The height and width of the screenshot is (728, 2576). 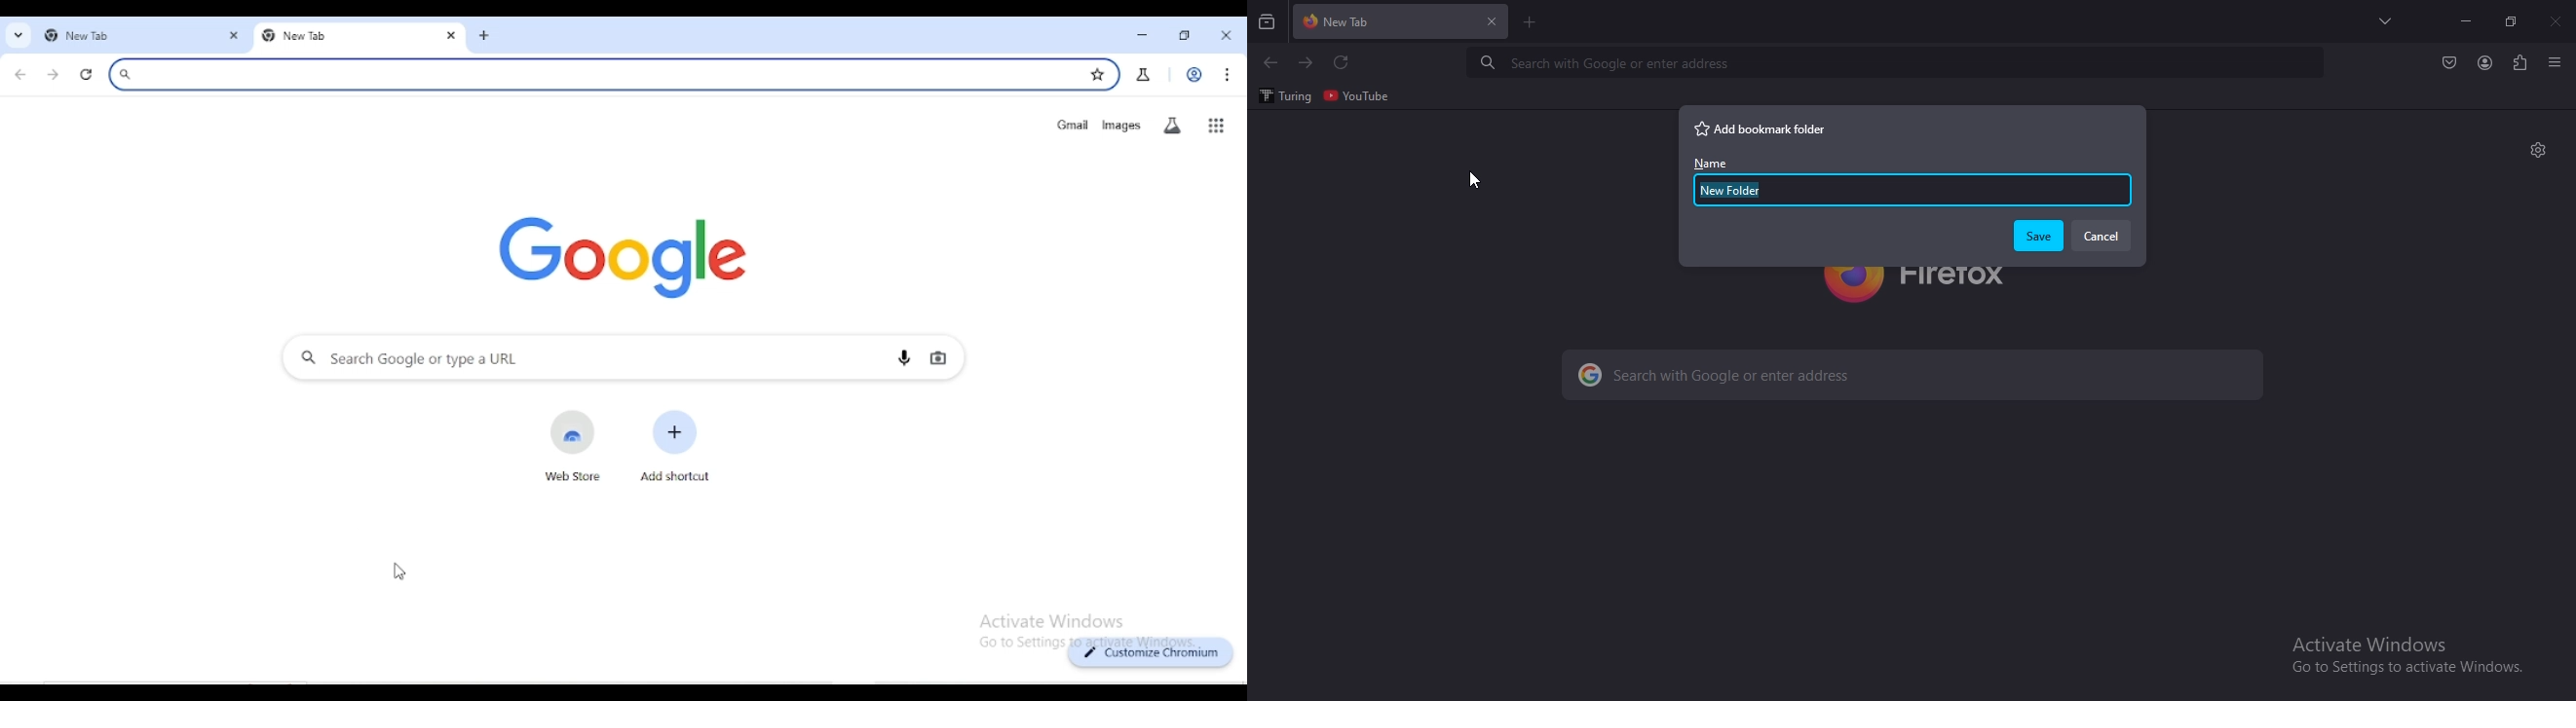 What do you see at coordinates (1228, 35) in the screenshot?
I see `close` at bounding box center [1228, 35].